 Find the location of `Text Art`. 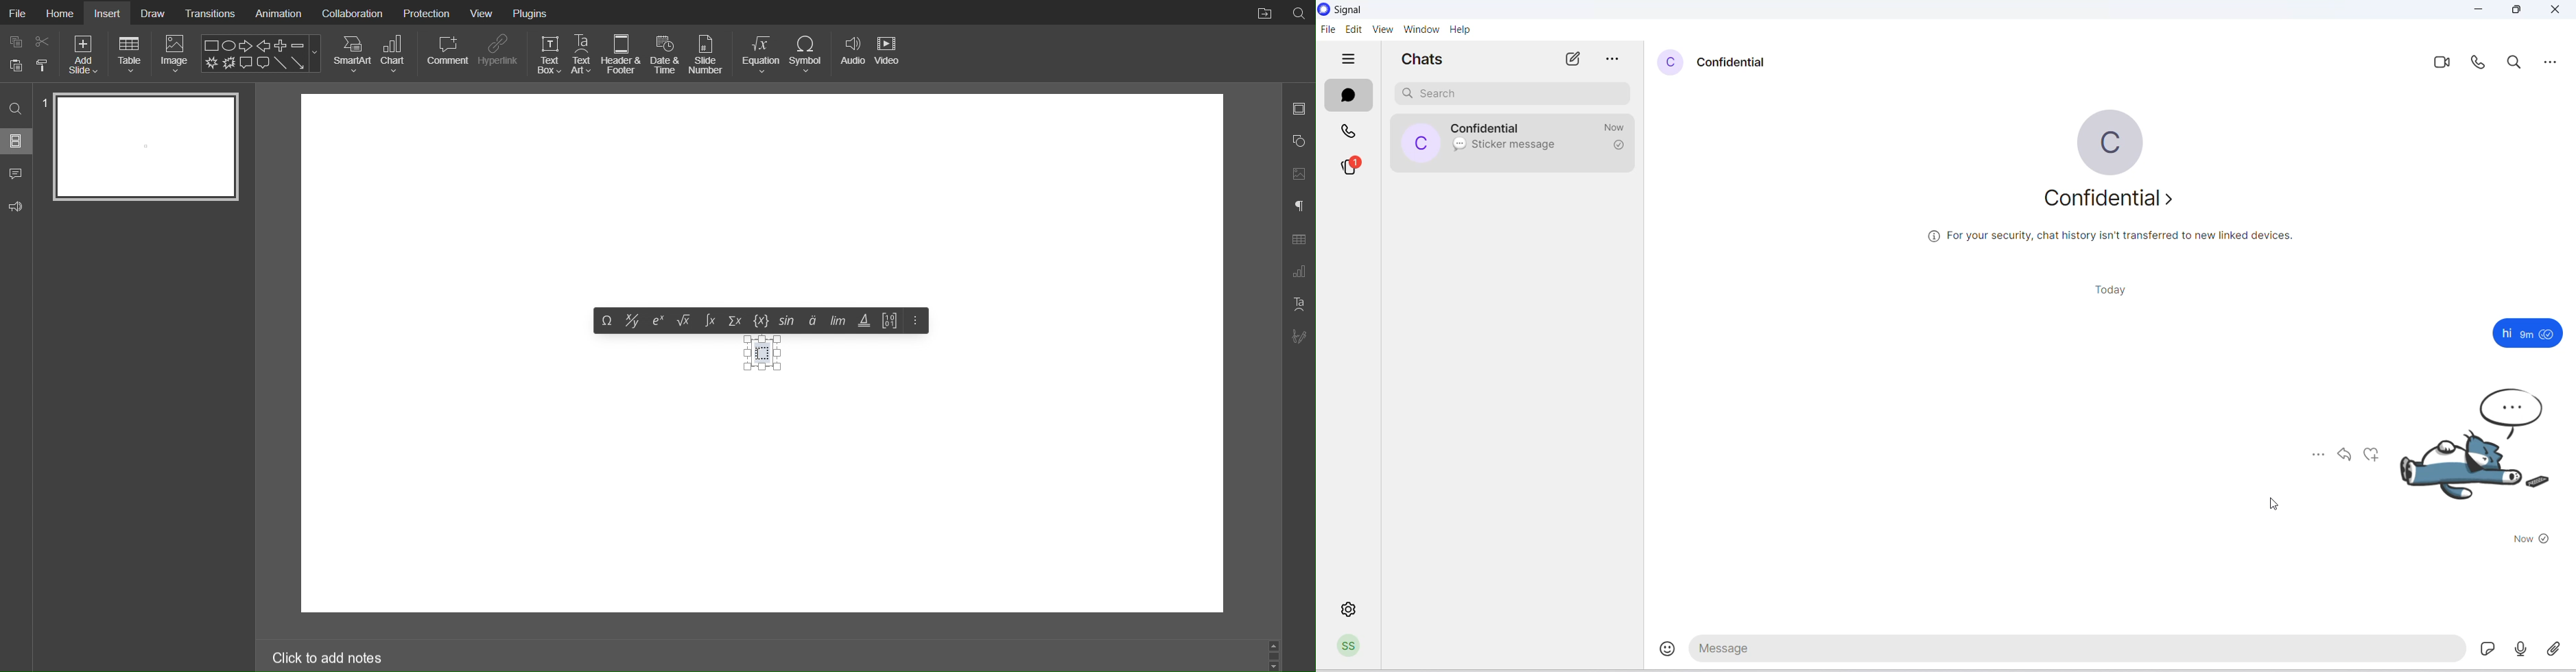

Text Art is located at coordinates (582, 53).